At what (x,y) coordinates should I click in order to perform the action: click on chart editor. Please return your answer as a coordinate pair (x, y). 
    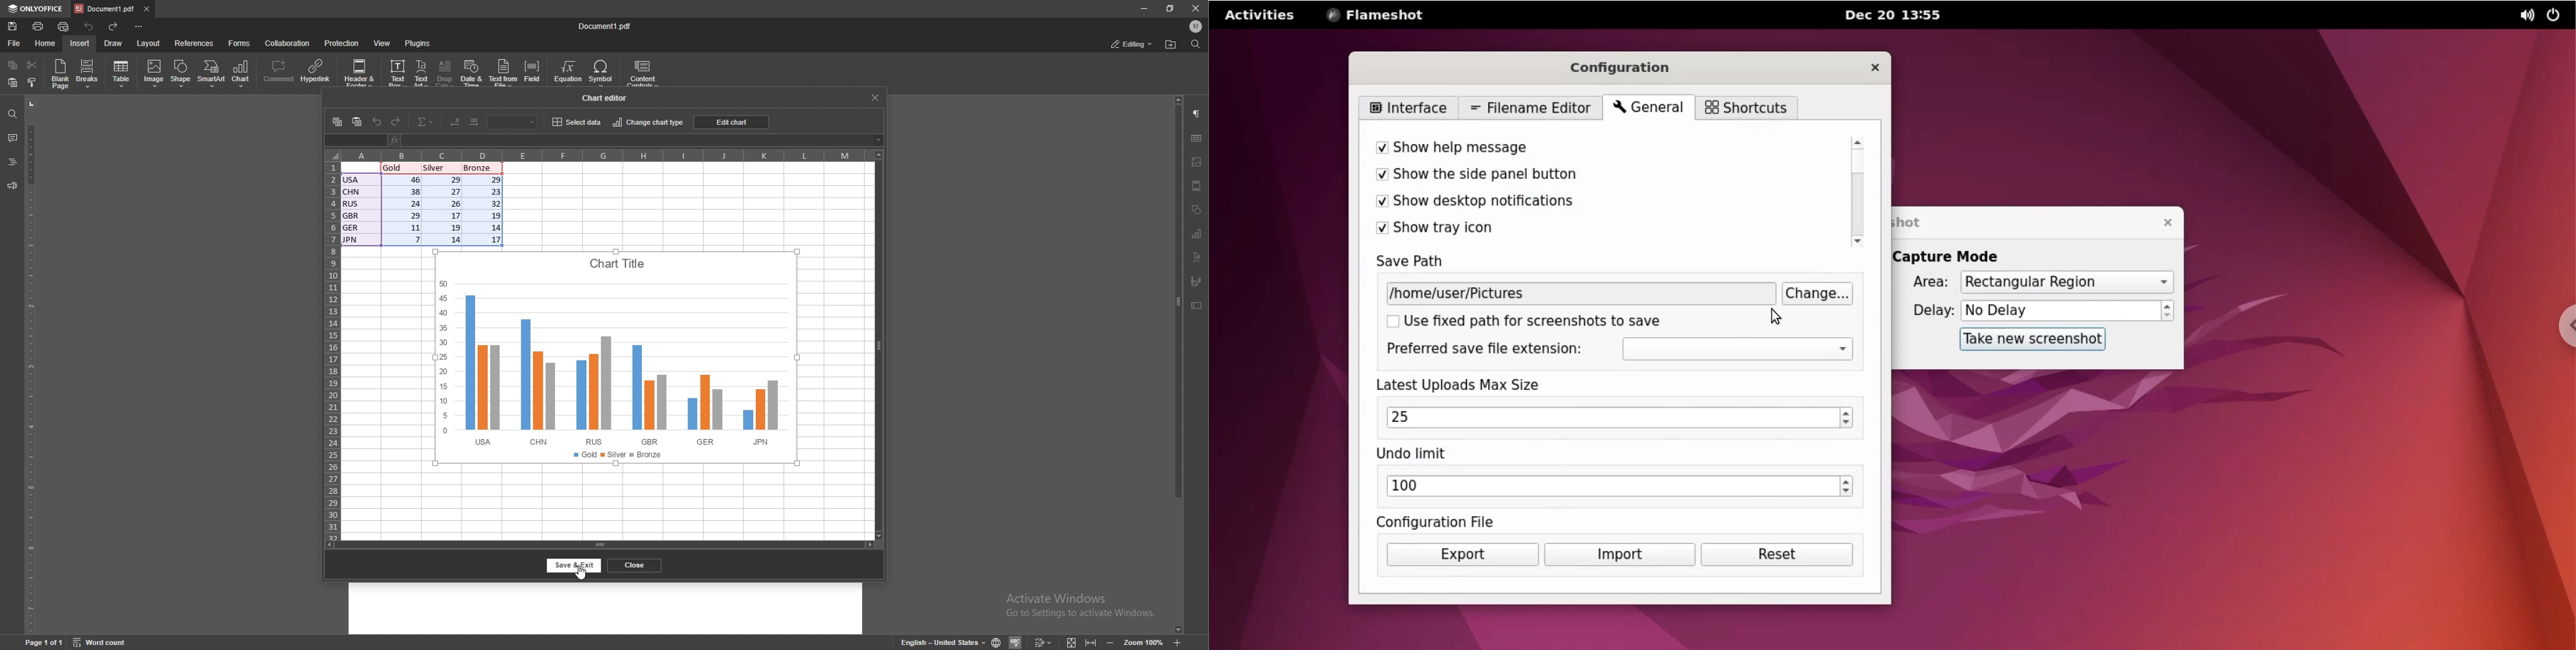
    Looking at the image, I should click on (609, 97).